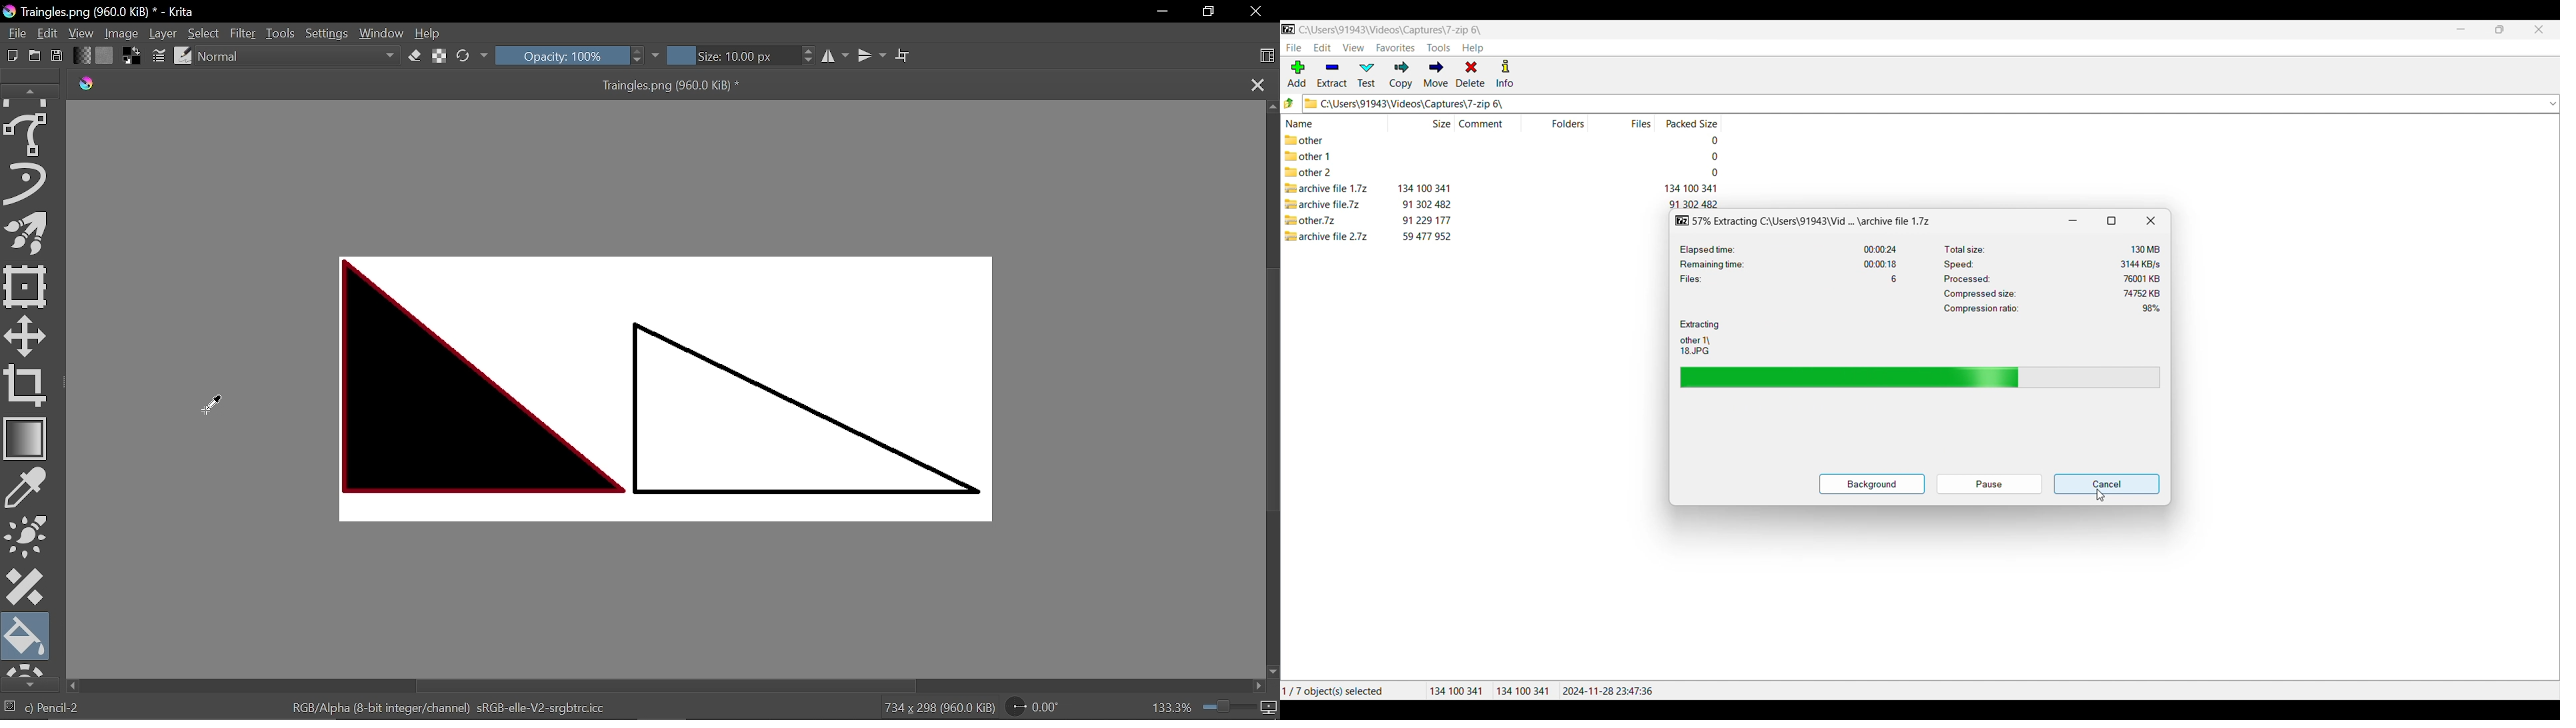 The width and height of the screenshot is (2576, 728). I want to click on Foreground and background color, so click(133, 57).